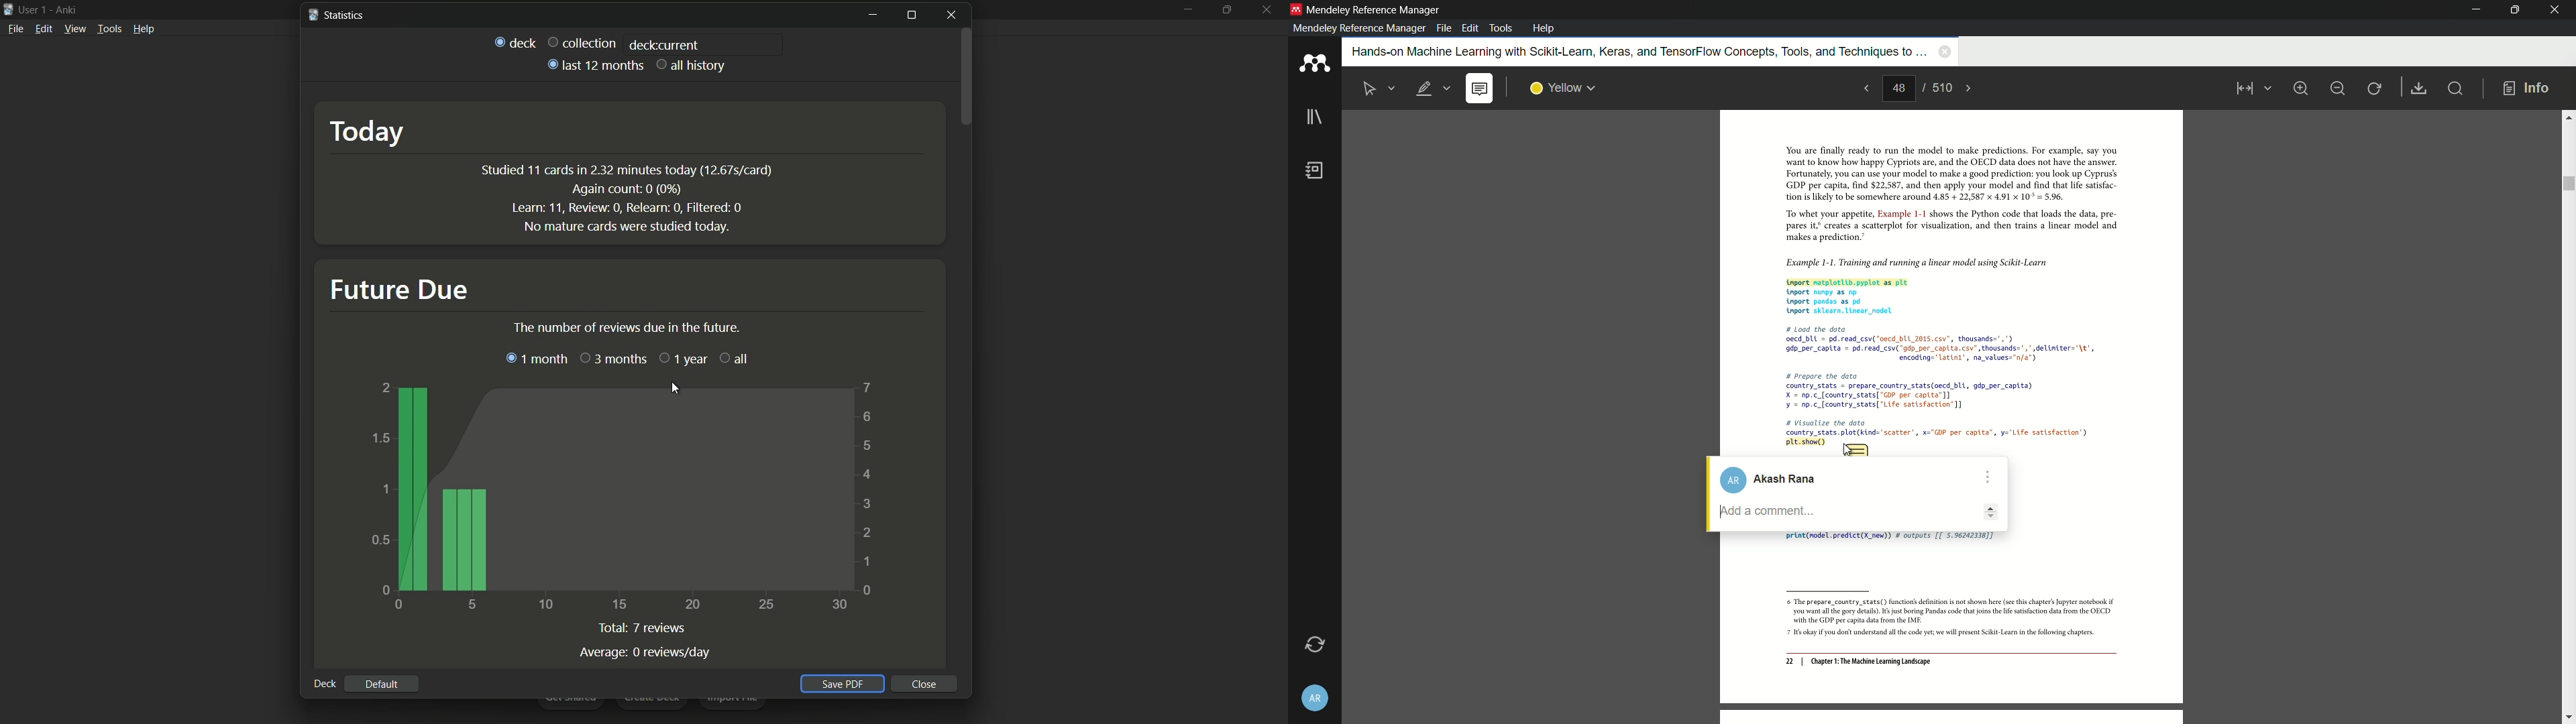 This screenshot has height=728, width=2576. Describe the element at coordinates (692, 64) in the screenshot. I see `all history` at that location.